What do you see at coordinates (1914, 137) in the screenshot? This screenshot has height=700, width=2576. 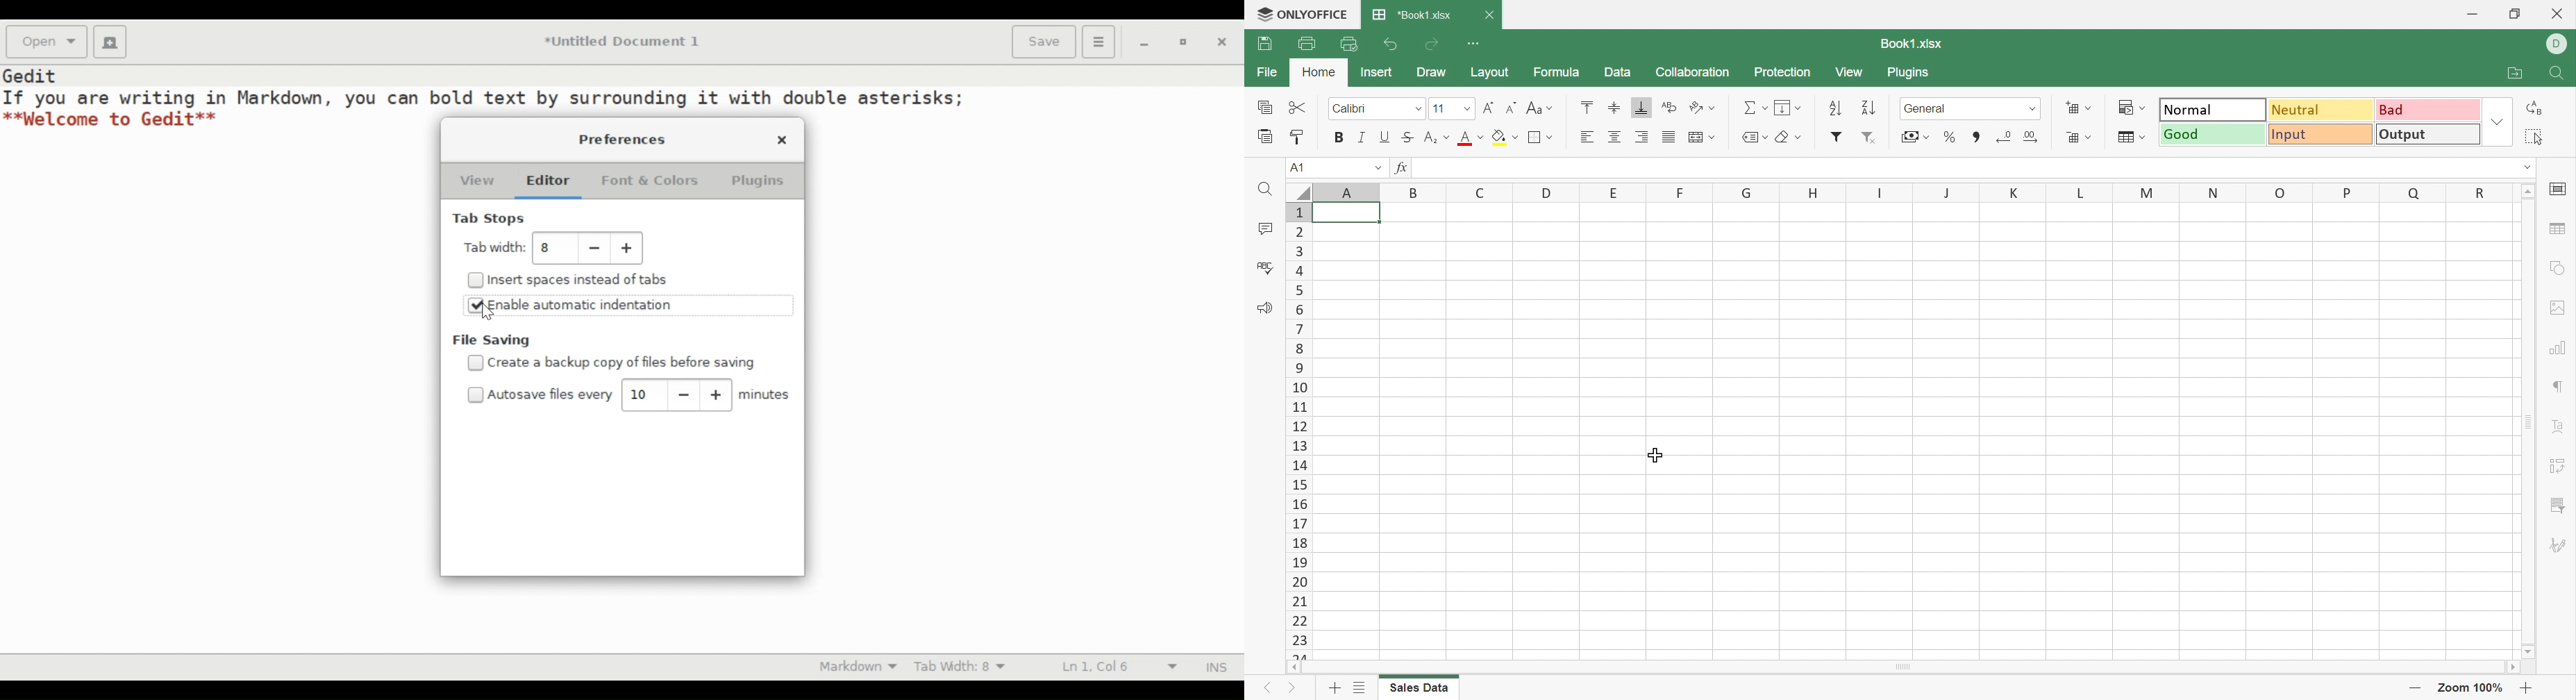 I see `Accounting style` at bounding box center [1914, 137].